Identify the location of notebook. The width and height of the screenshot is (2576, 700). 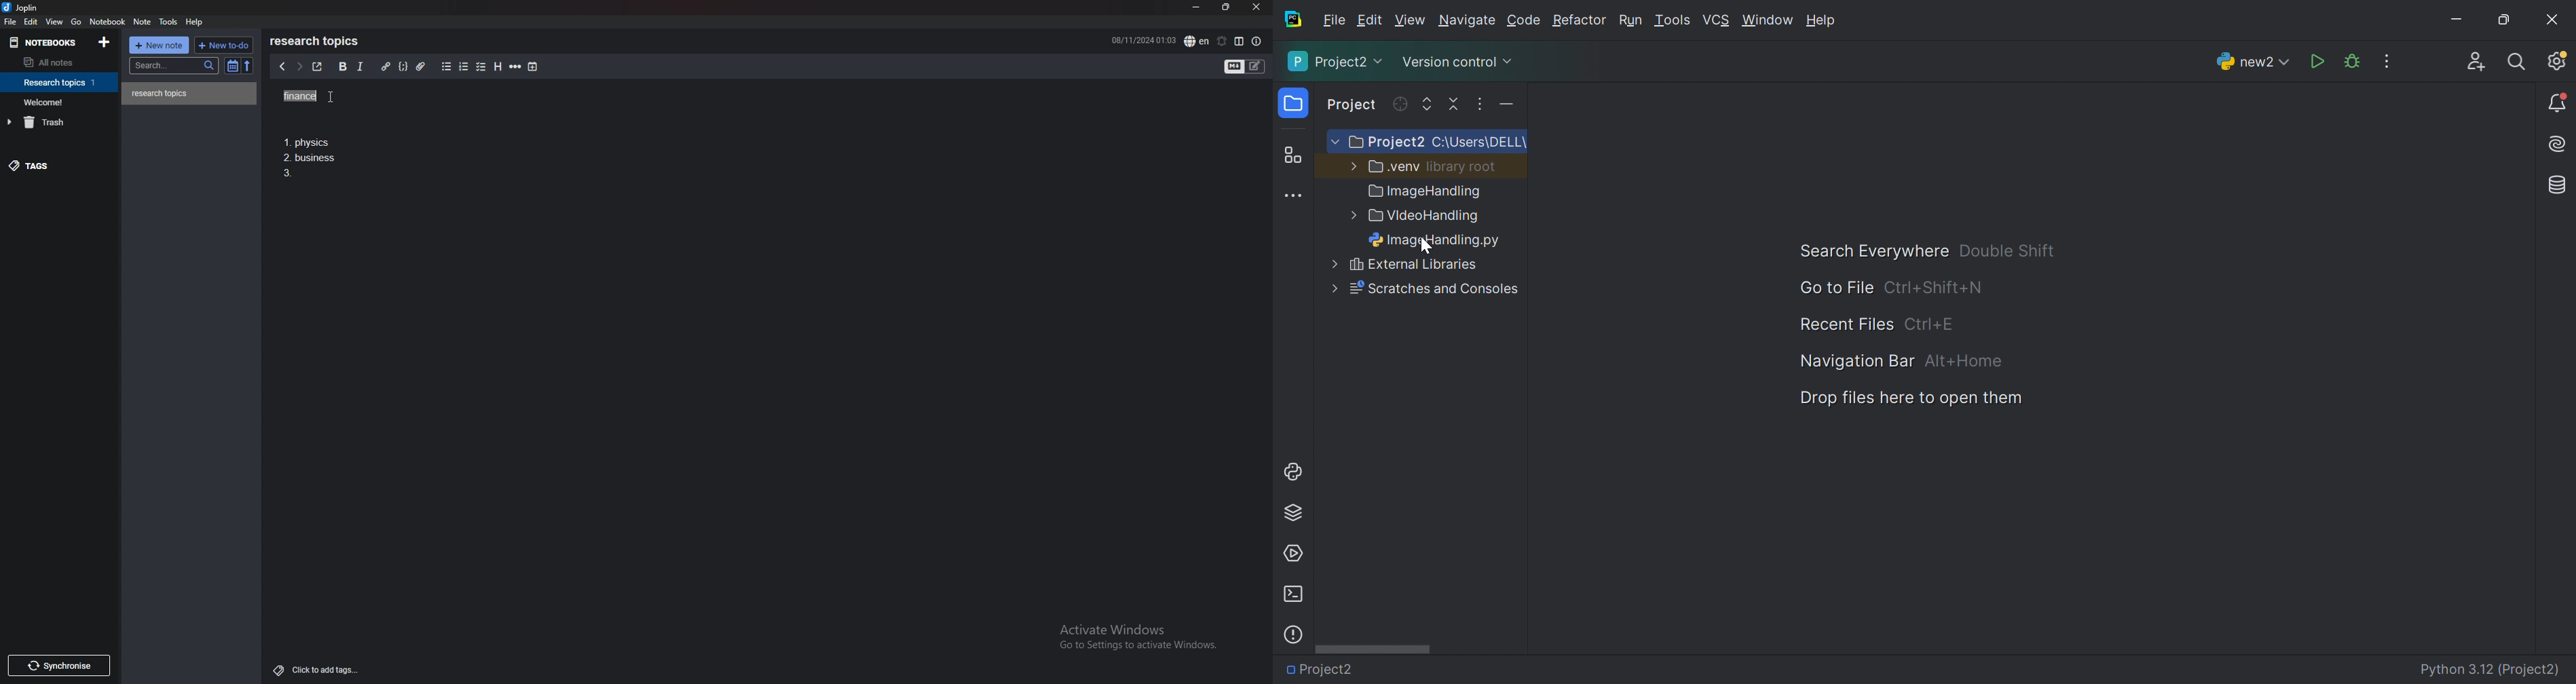
(109, 22).